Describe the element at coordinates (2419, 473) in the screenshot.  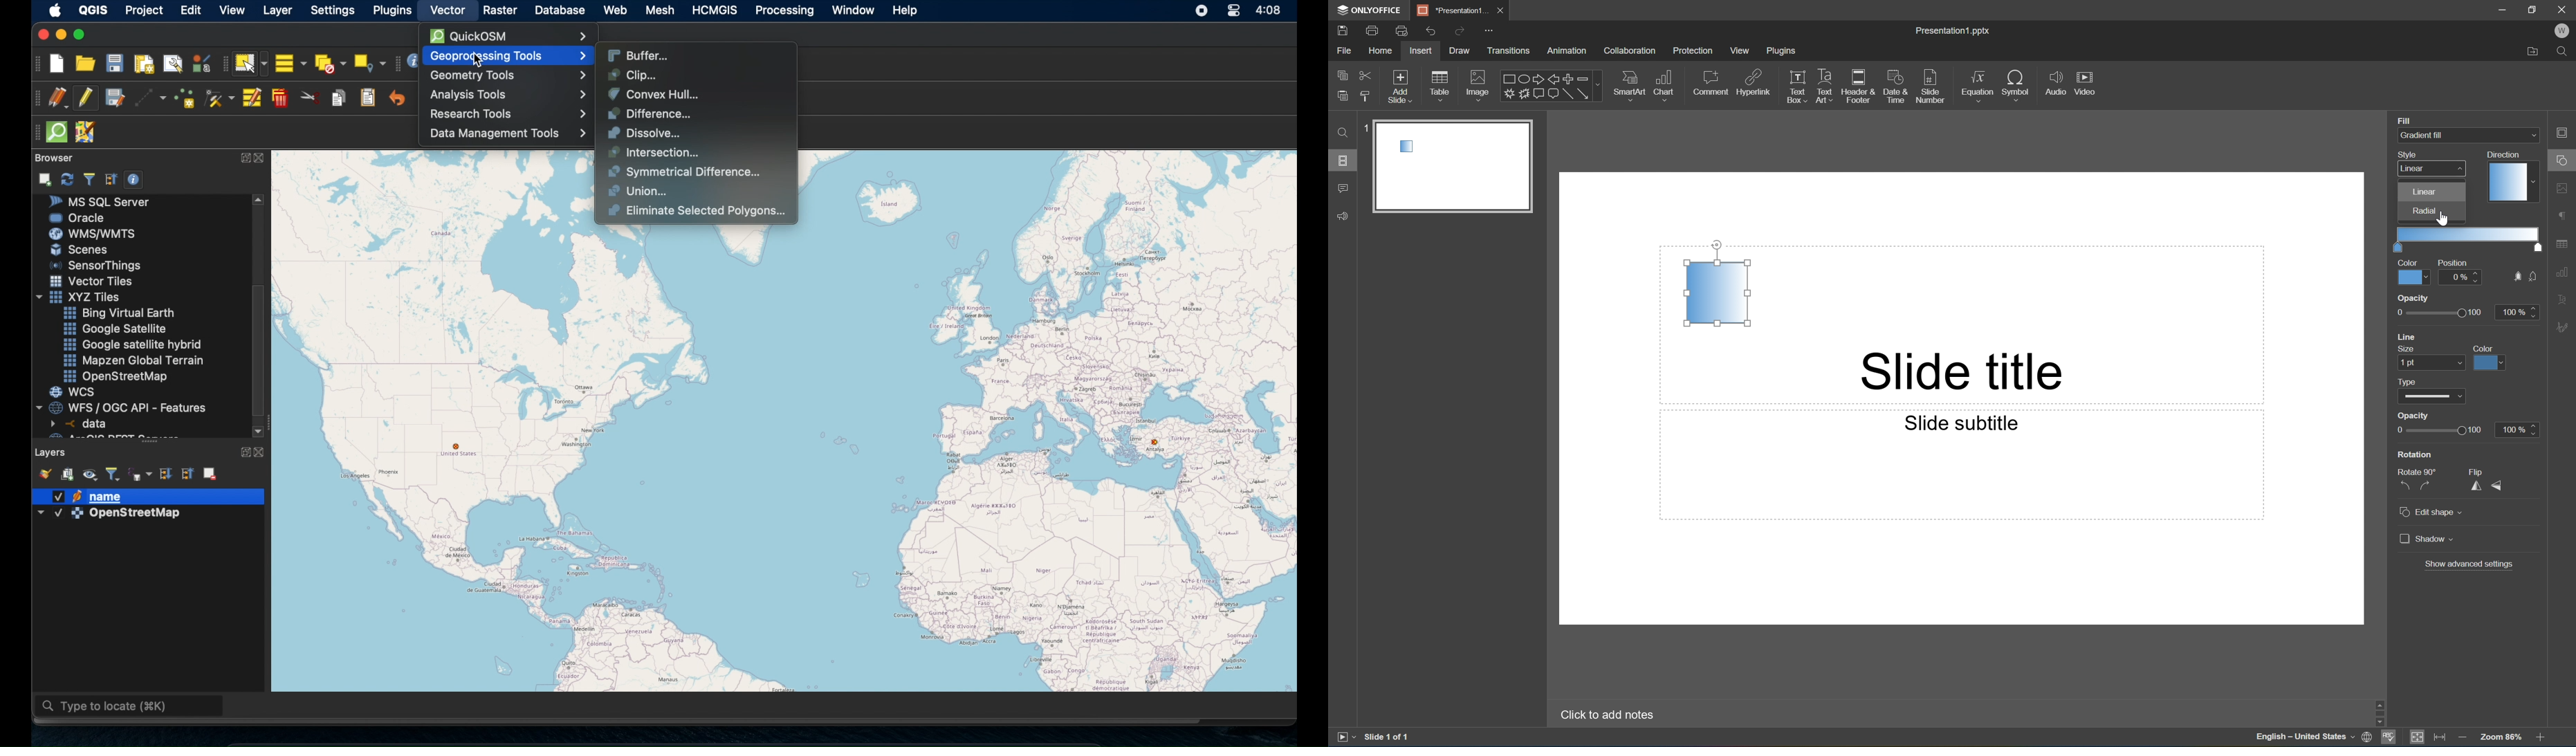
I see `Rotate 90°` at that location.